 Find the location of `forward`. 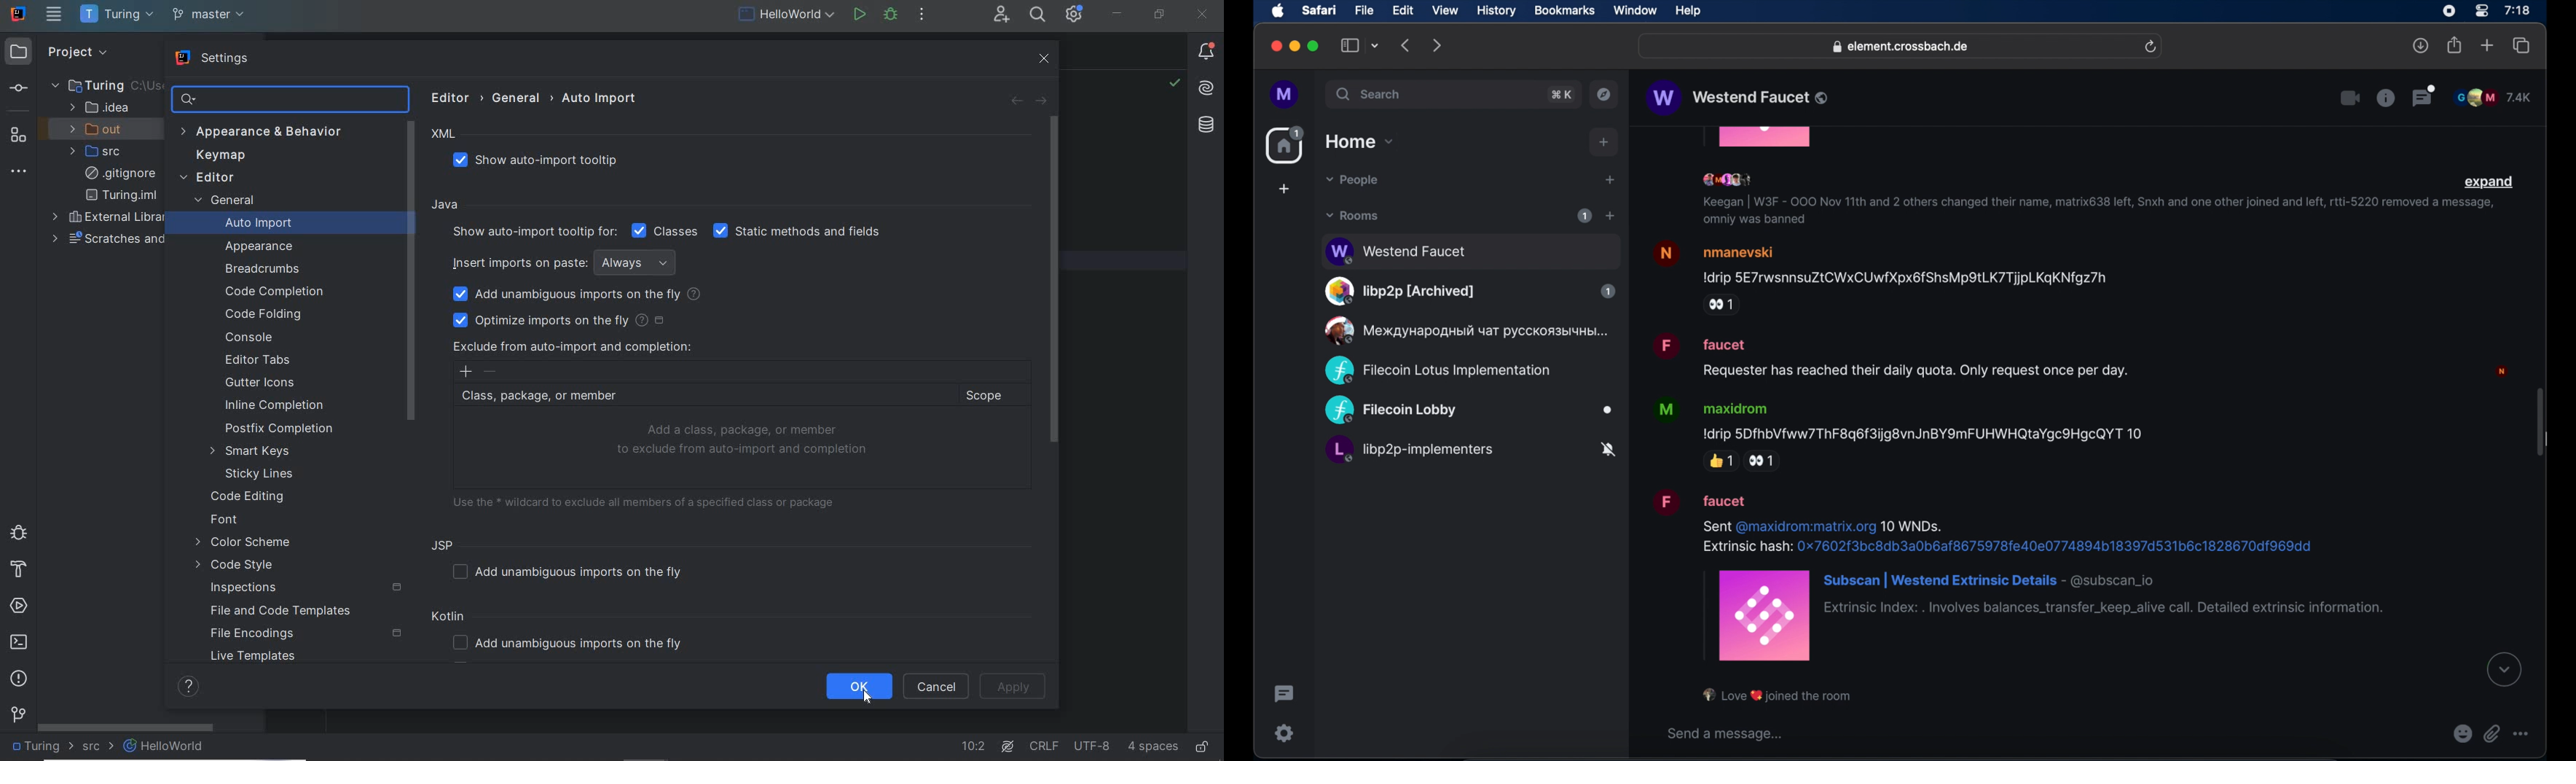

forward is located at coordinates (1437, 45).